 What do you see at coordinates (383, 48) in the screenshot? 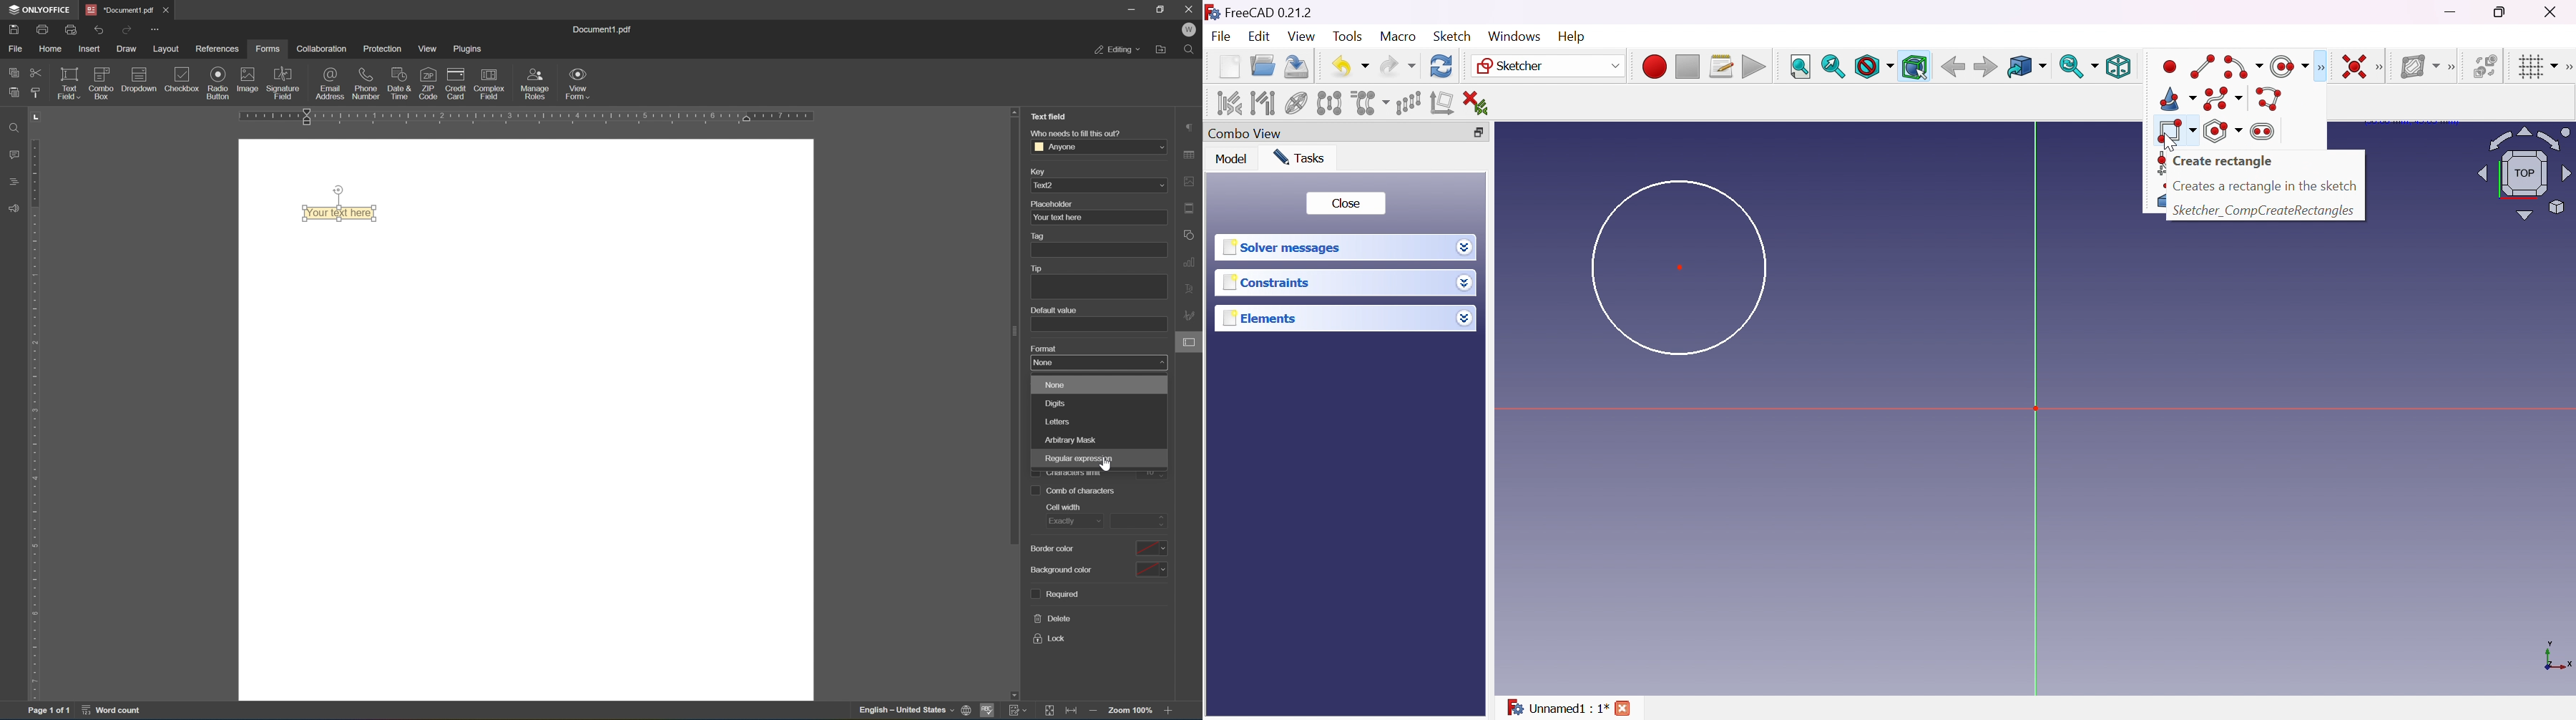
I see `protection` at bounding box center [383, 48].